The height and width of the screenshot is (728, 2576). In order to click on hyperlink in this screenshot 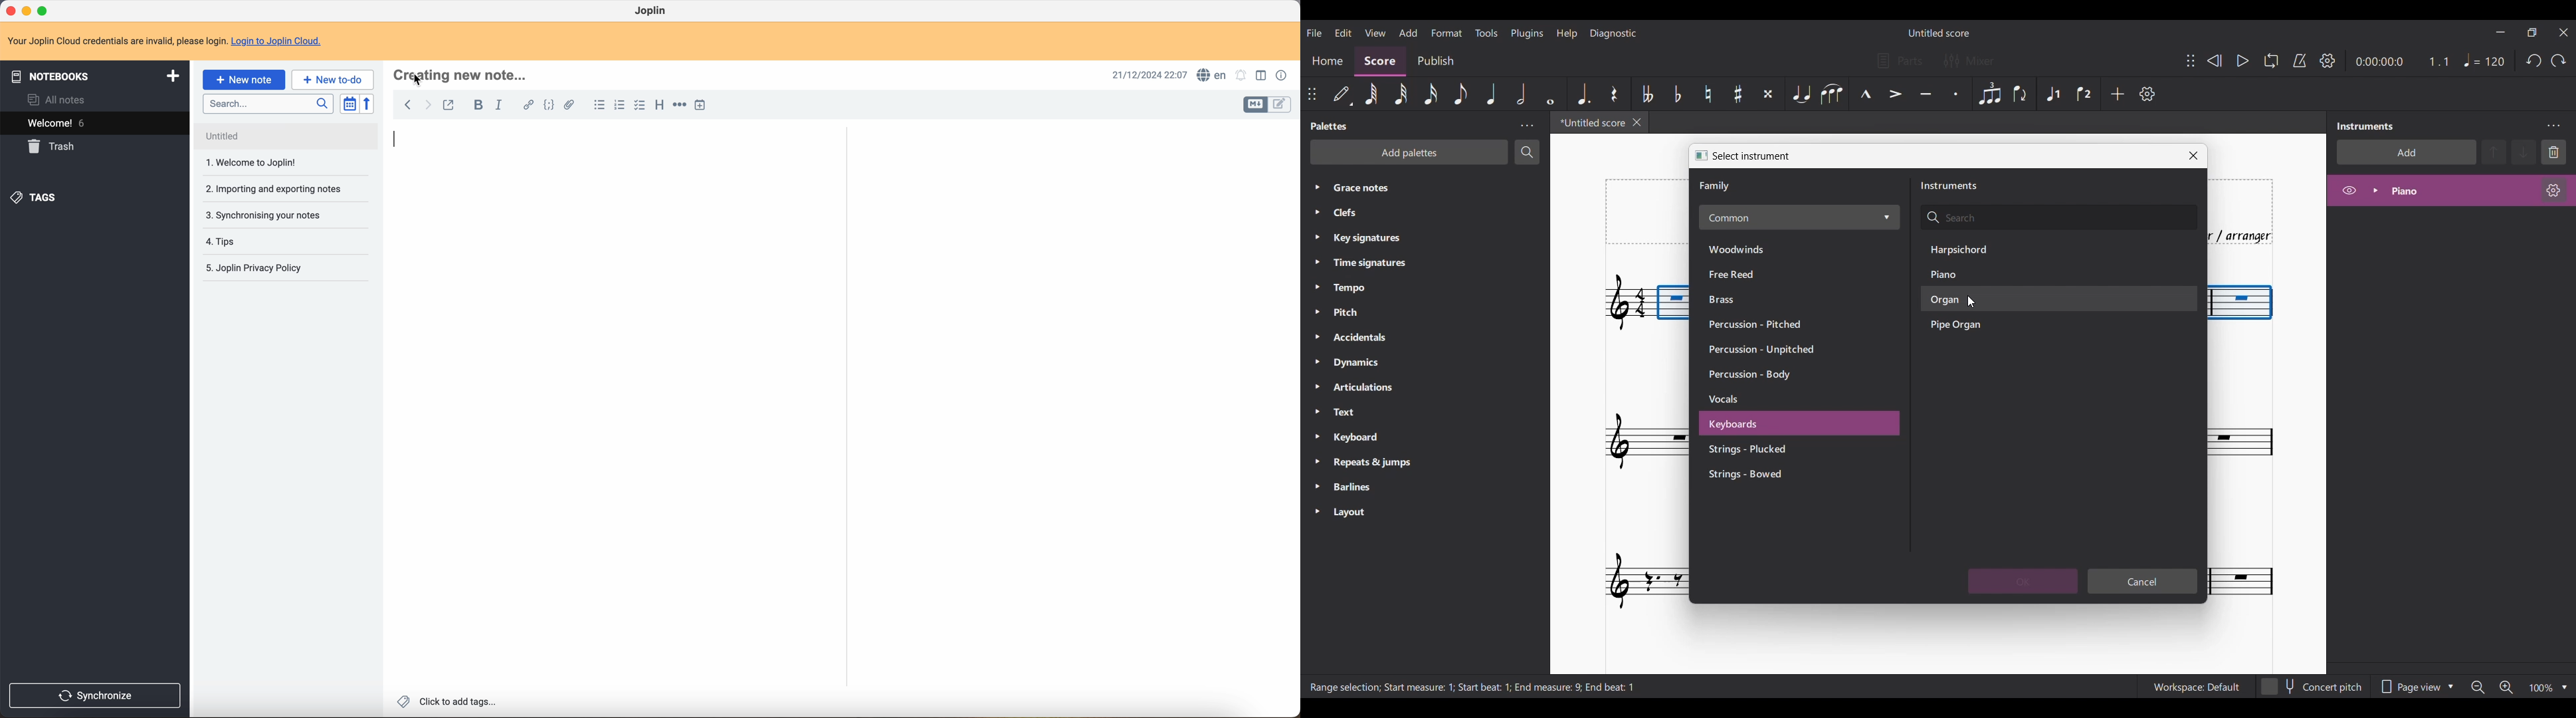, I will do `click(528, 105)`.